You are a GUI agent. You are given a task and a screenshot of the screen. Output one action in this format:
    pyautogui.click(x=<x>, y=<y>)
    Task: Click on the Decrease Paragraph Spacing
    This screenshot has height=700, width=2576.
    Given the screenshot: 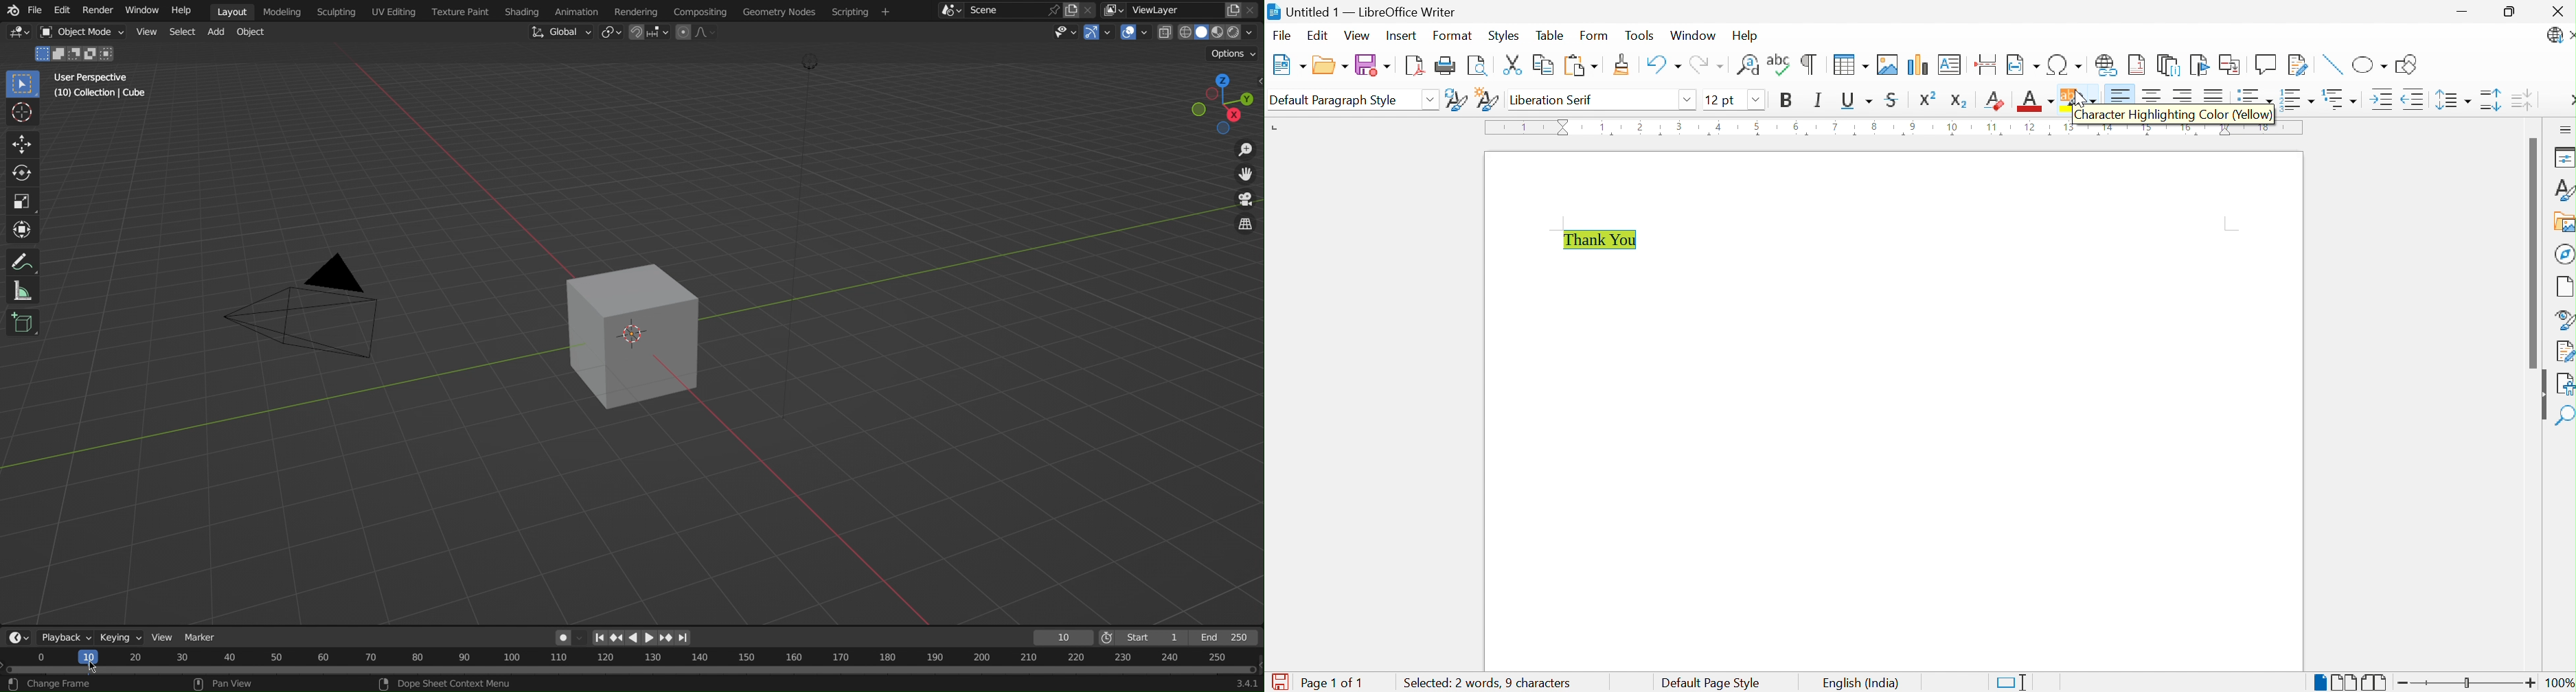 What is the action you would take?
    pyautogui.click(x=2523, y=102)
    